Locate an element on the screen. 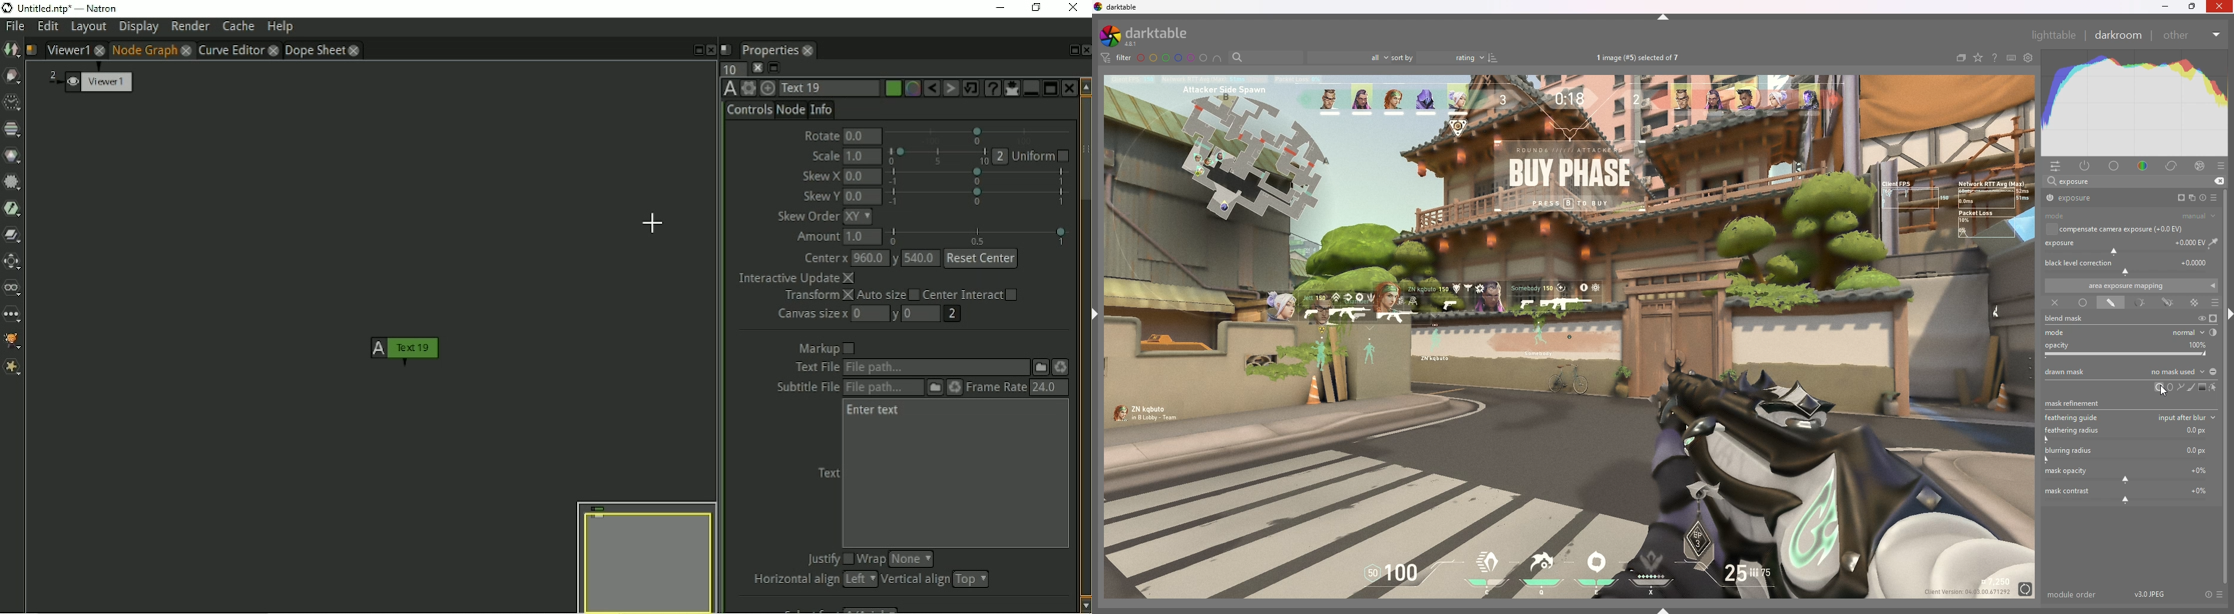  blend mask is located at coordinates (2071, 319).